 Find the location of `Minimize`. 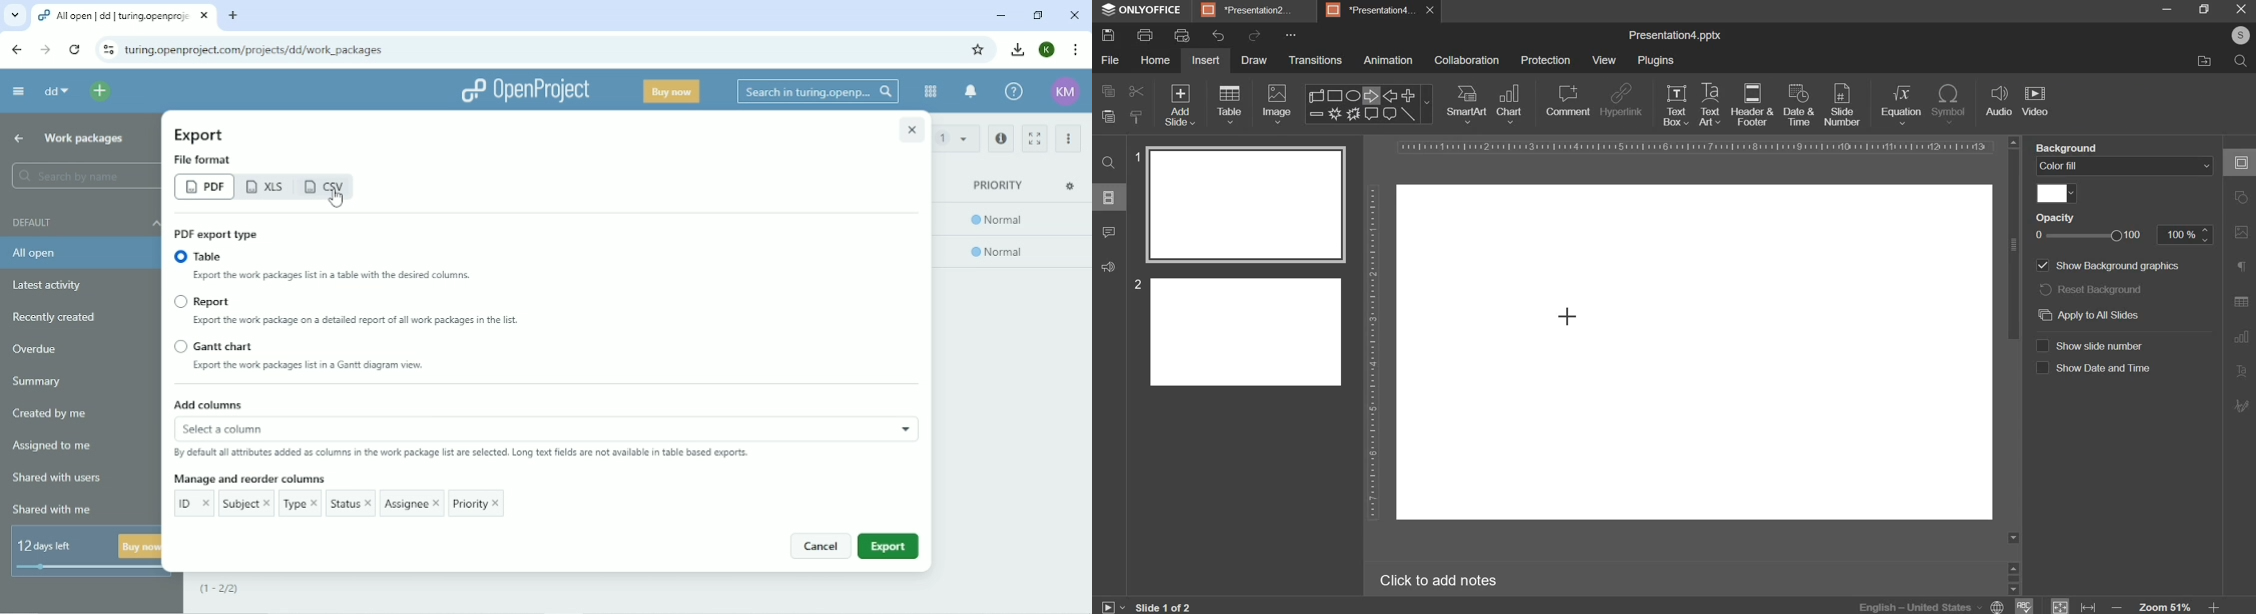

Minimize is located at coordinates (999, 15).